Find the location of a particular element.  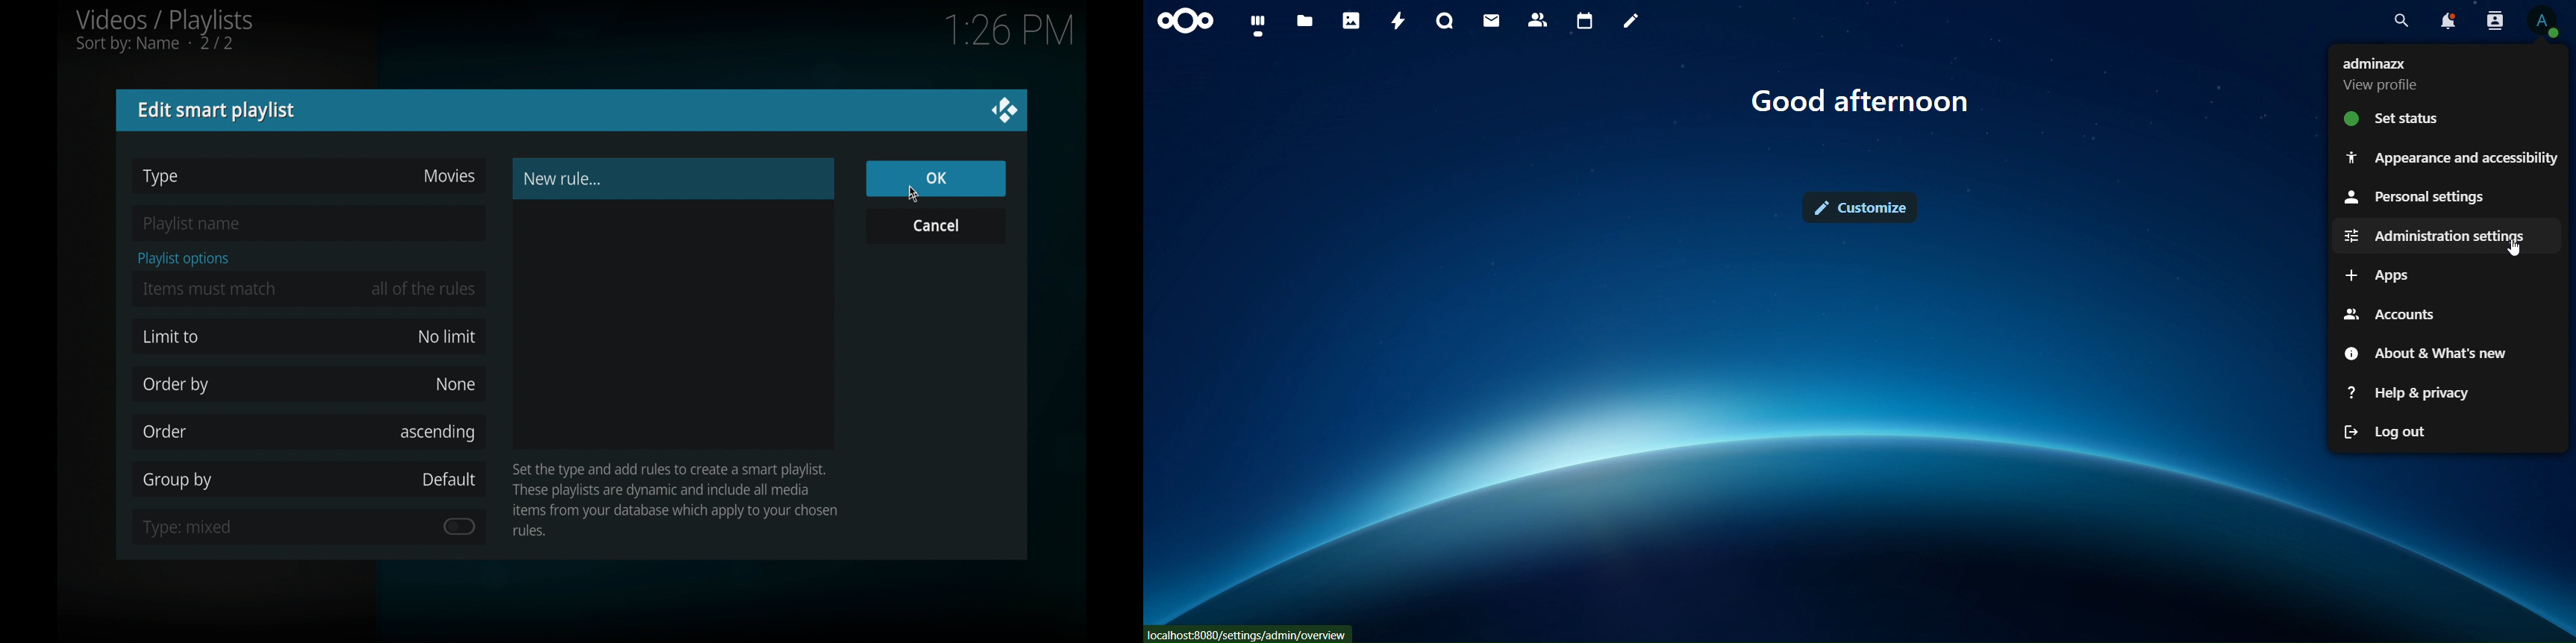

group by is located at coordinates (180, 480).